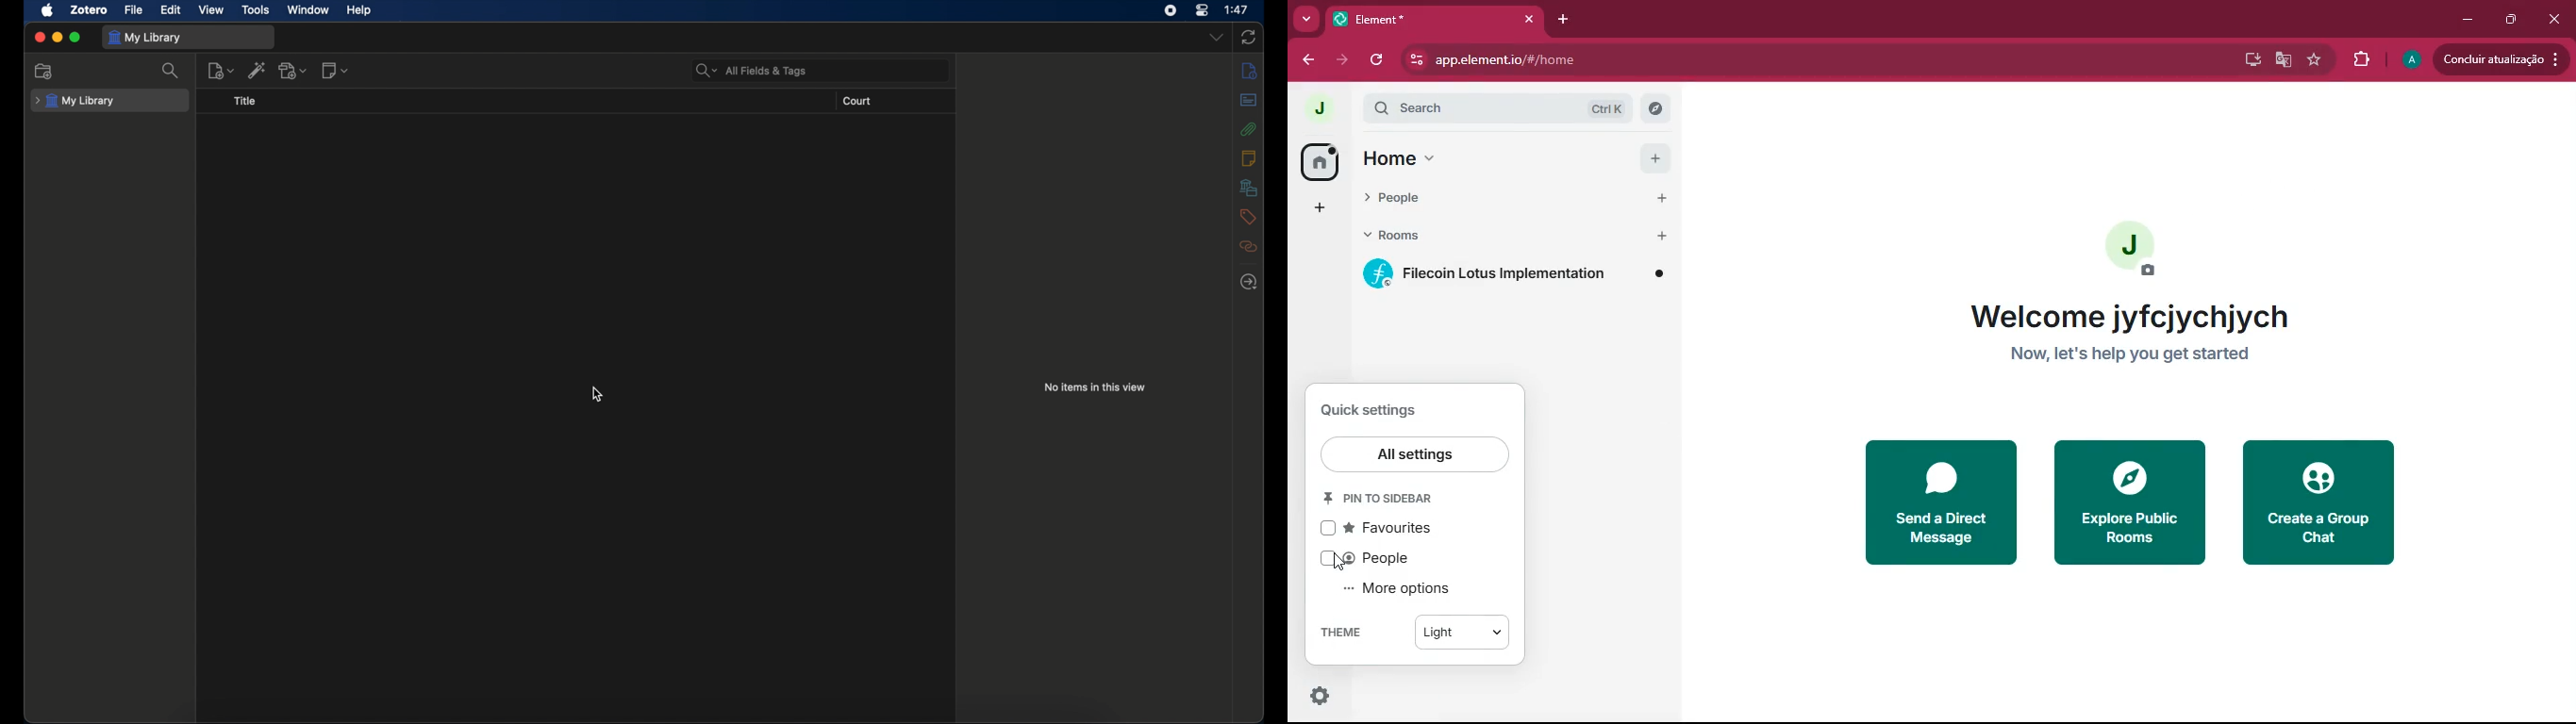  I want to click on close, so click(2557, 17).